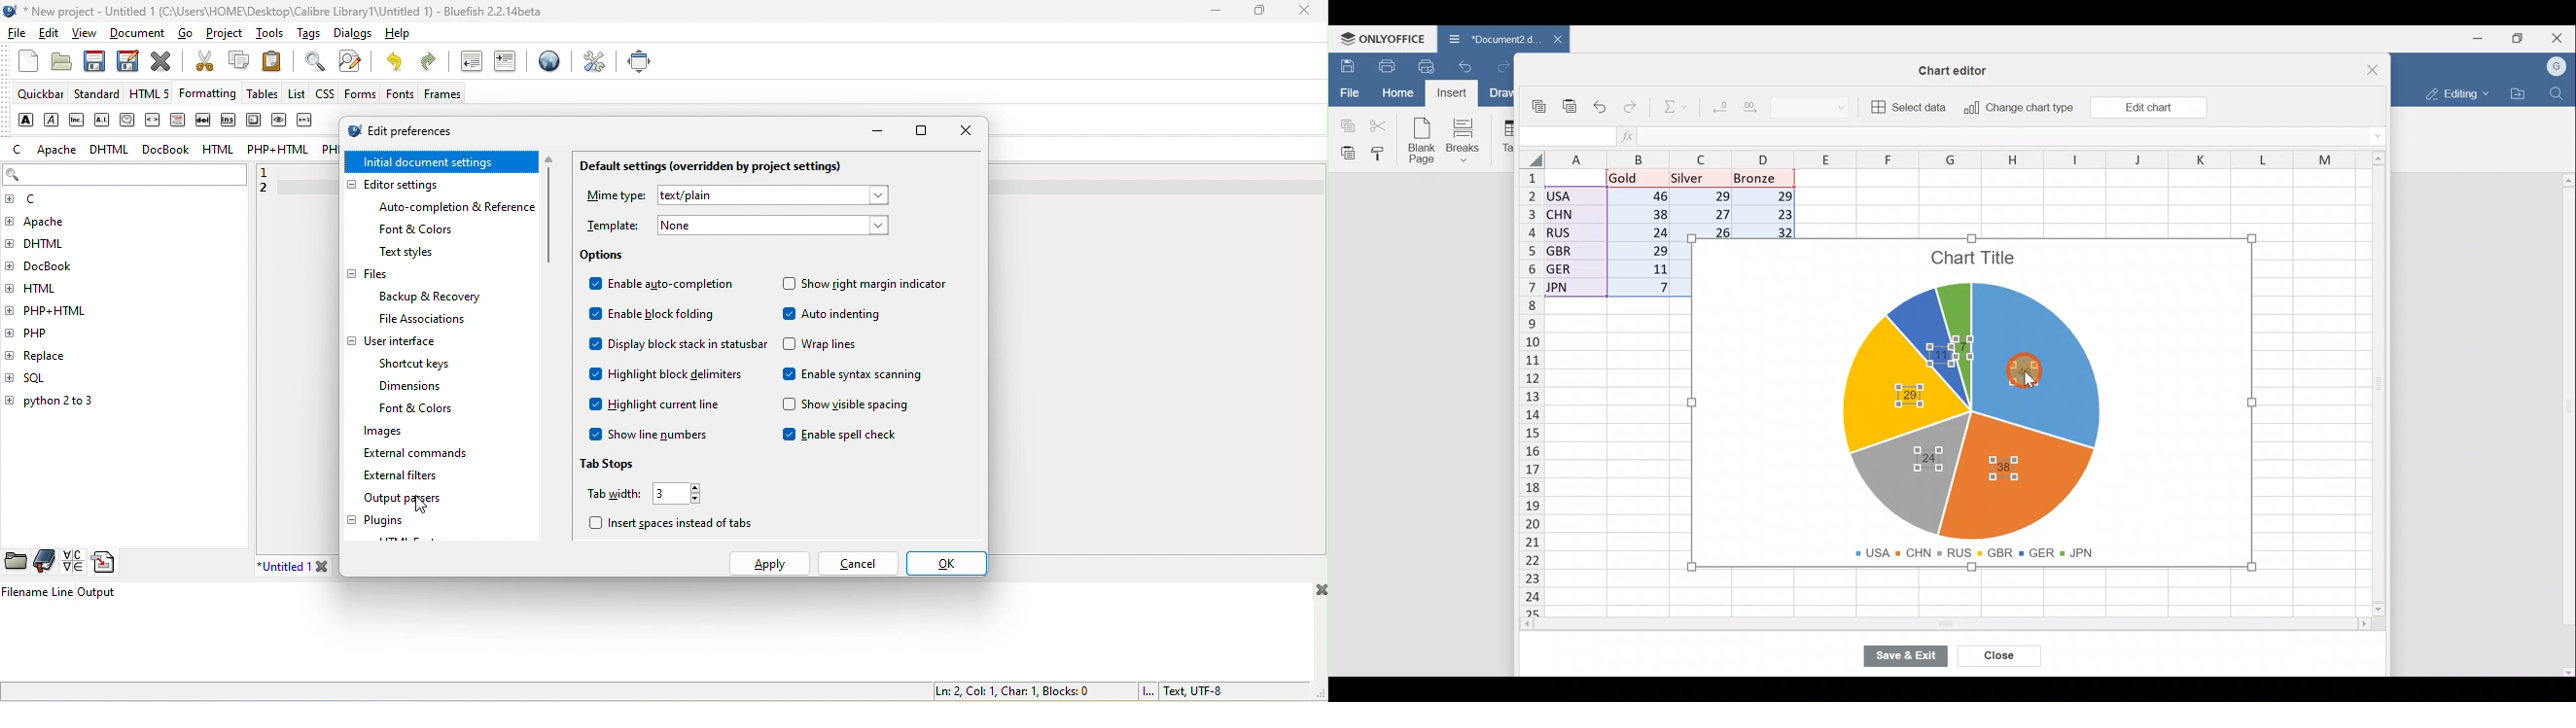  I want to click on apply, so click(770, 563).